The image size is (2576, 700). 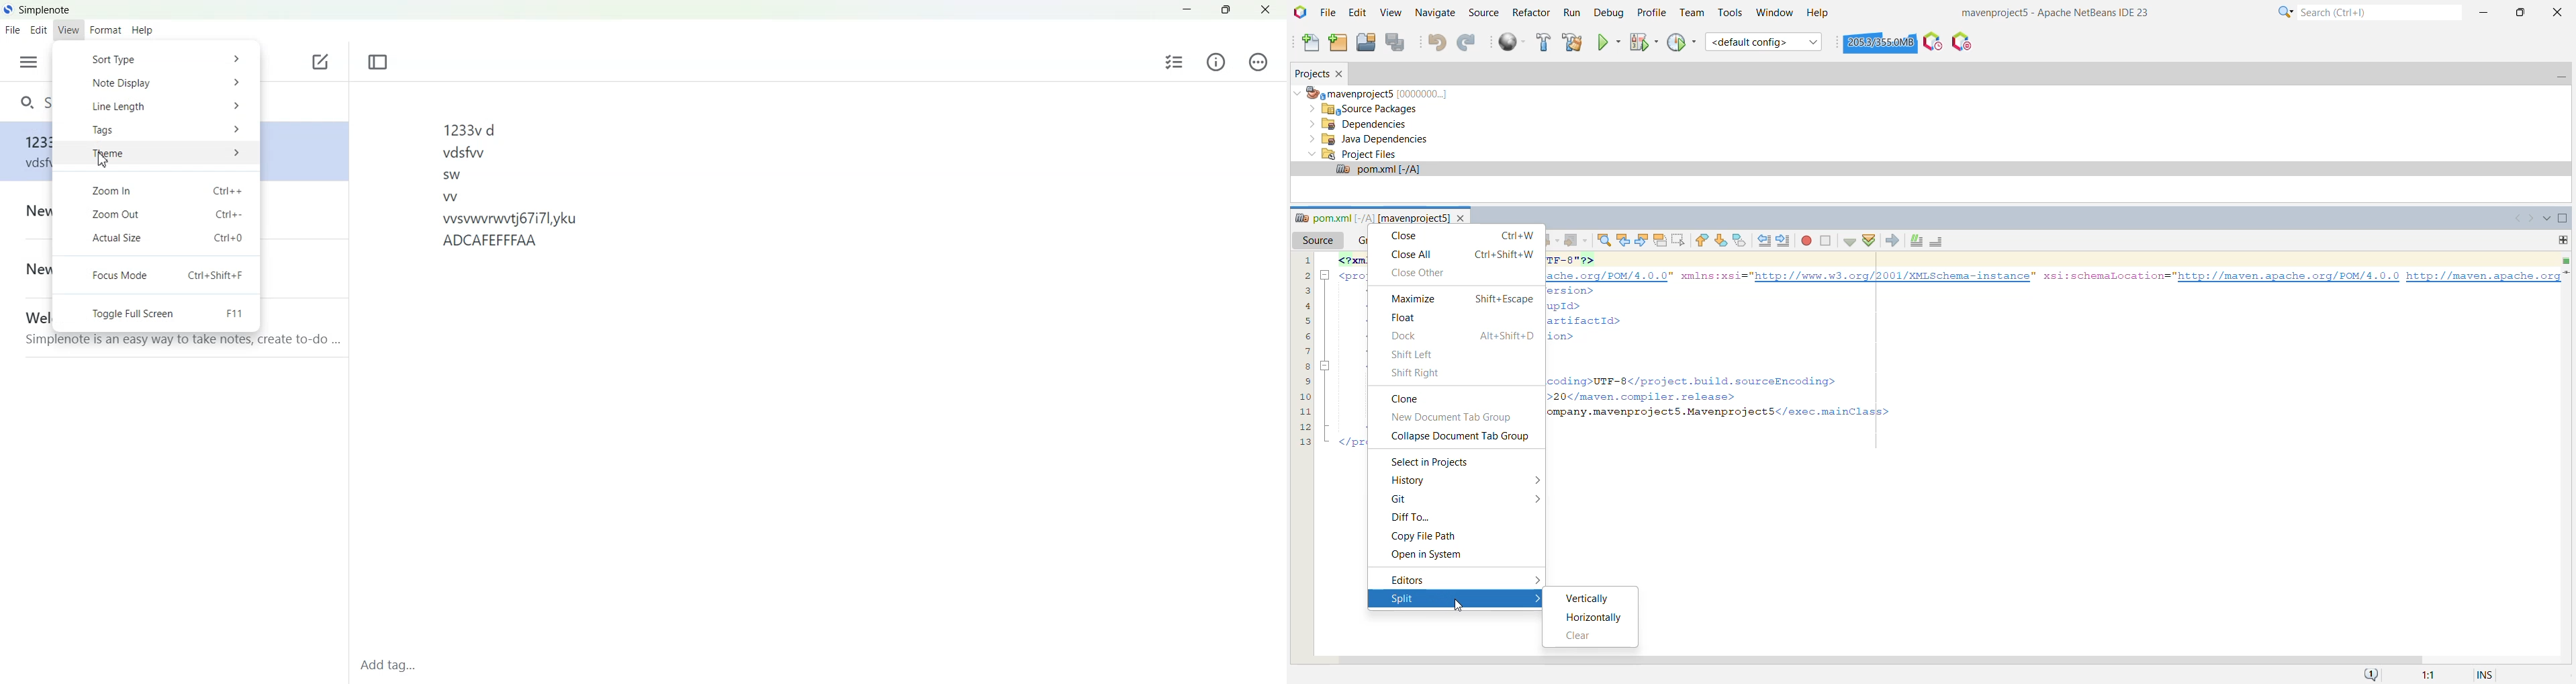 What do you see at coordinates (1304, 334) in the screenshot?
I see `6` at bounding box center [1304, 334].